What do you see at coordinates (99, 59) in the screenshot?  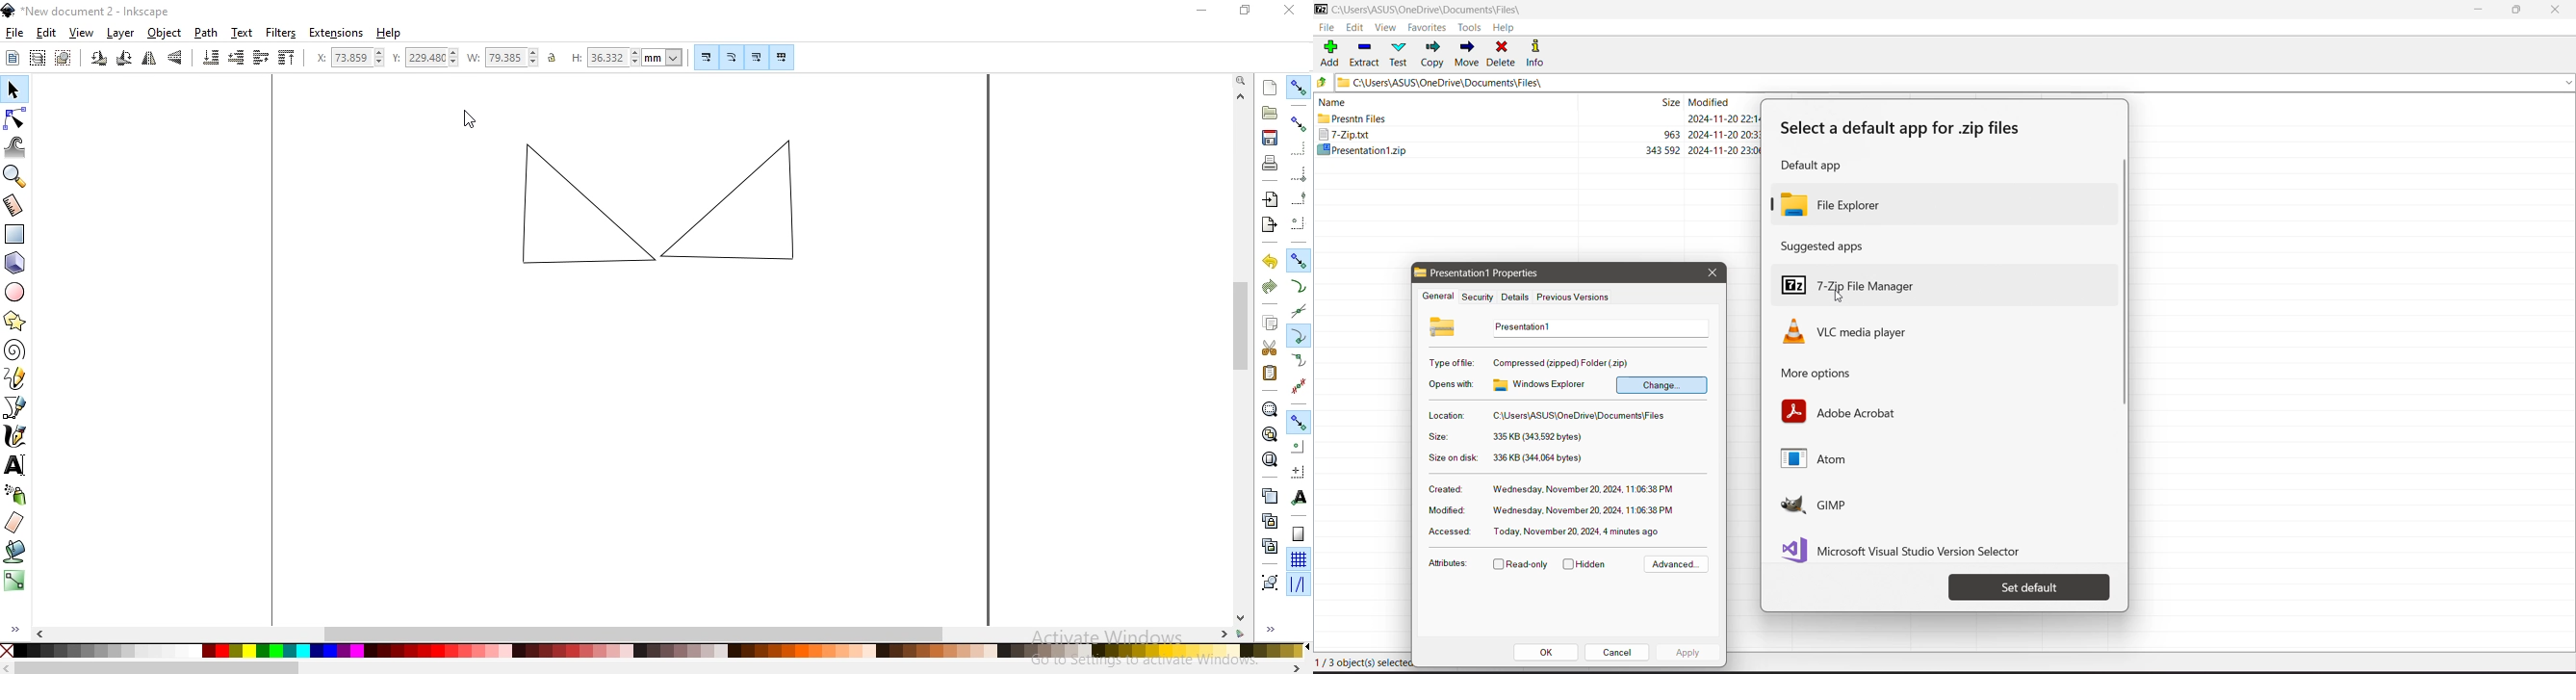 I see `rotate 90 counter clockwise` at bounding box center [99, 59].